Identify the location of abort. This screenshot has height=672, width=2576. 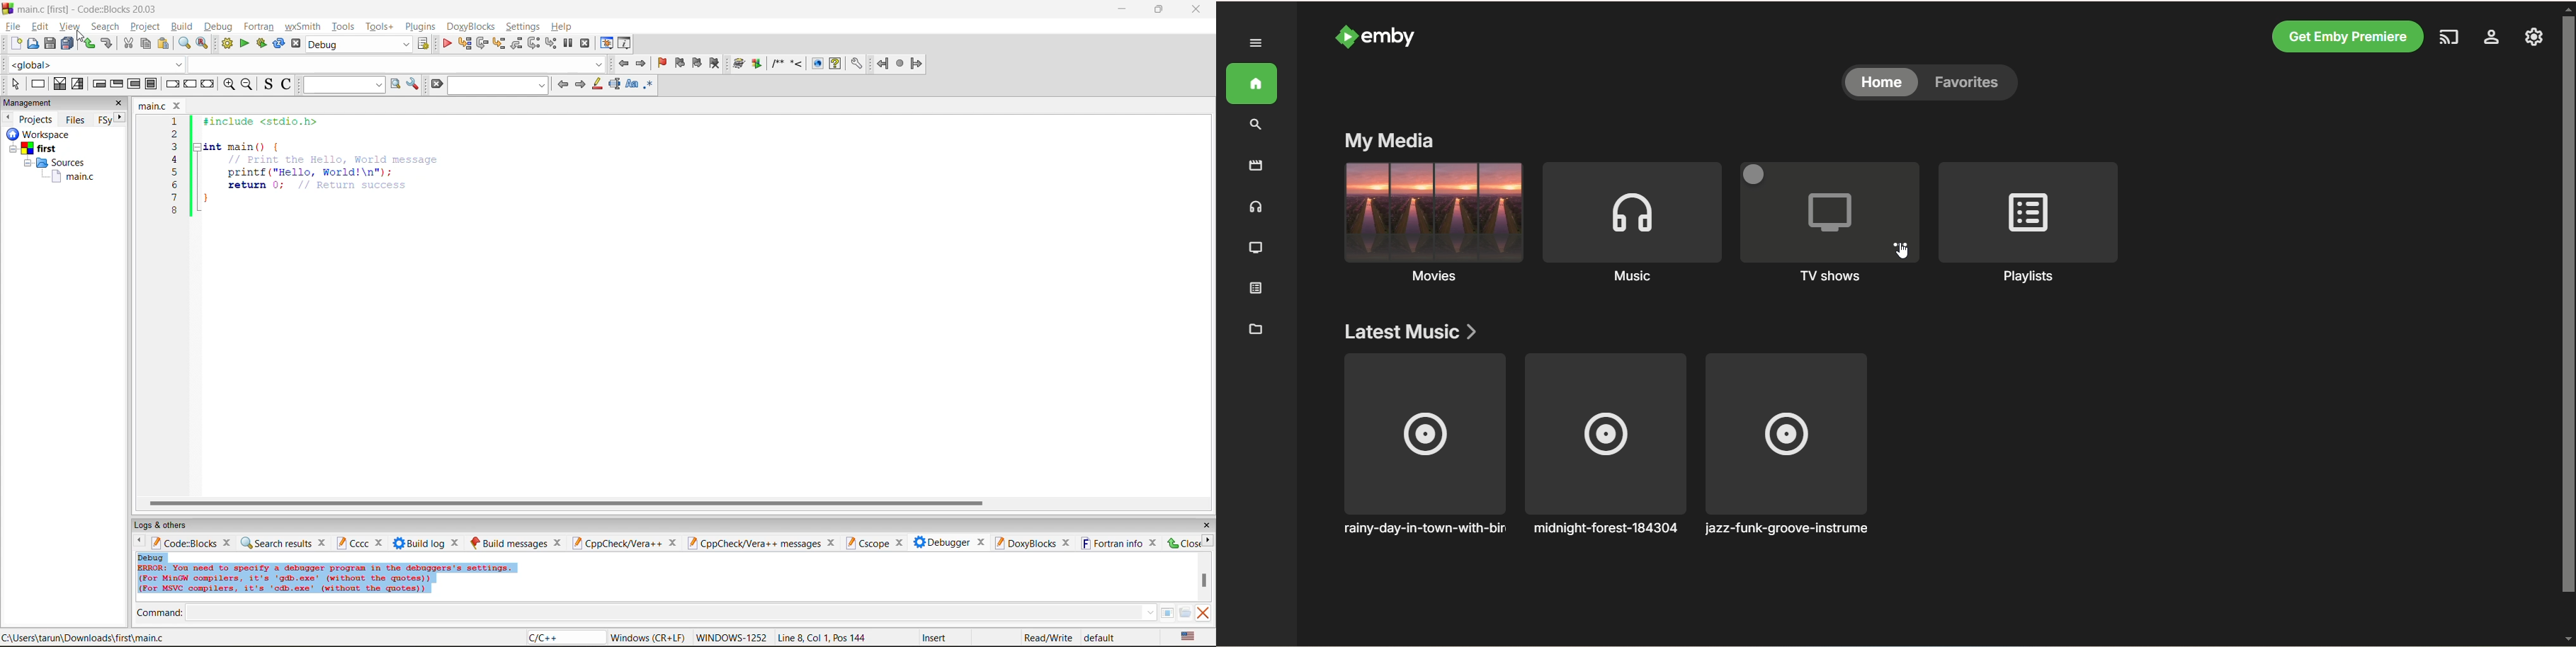
(296, 45).